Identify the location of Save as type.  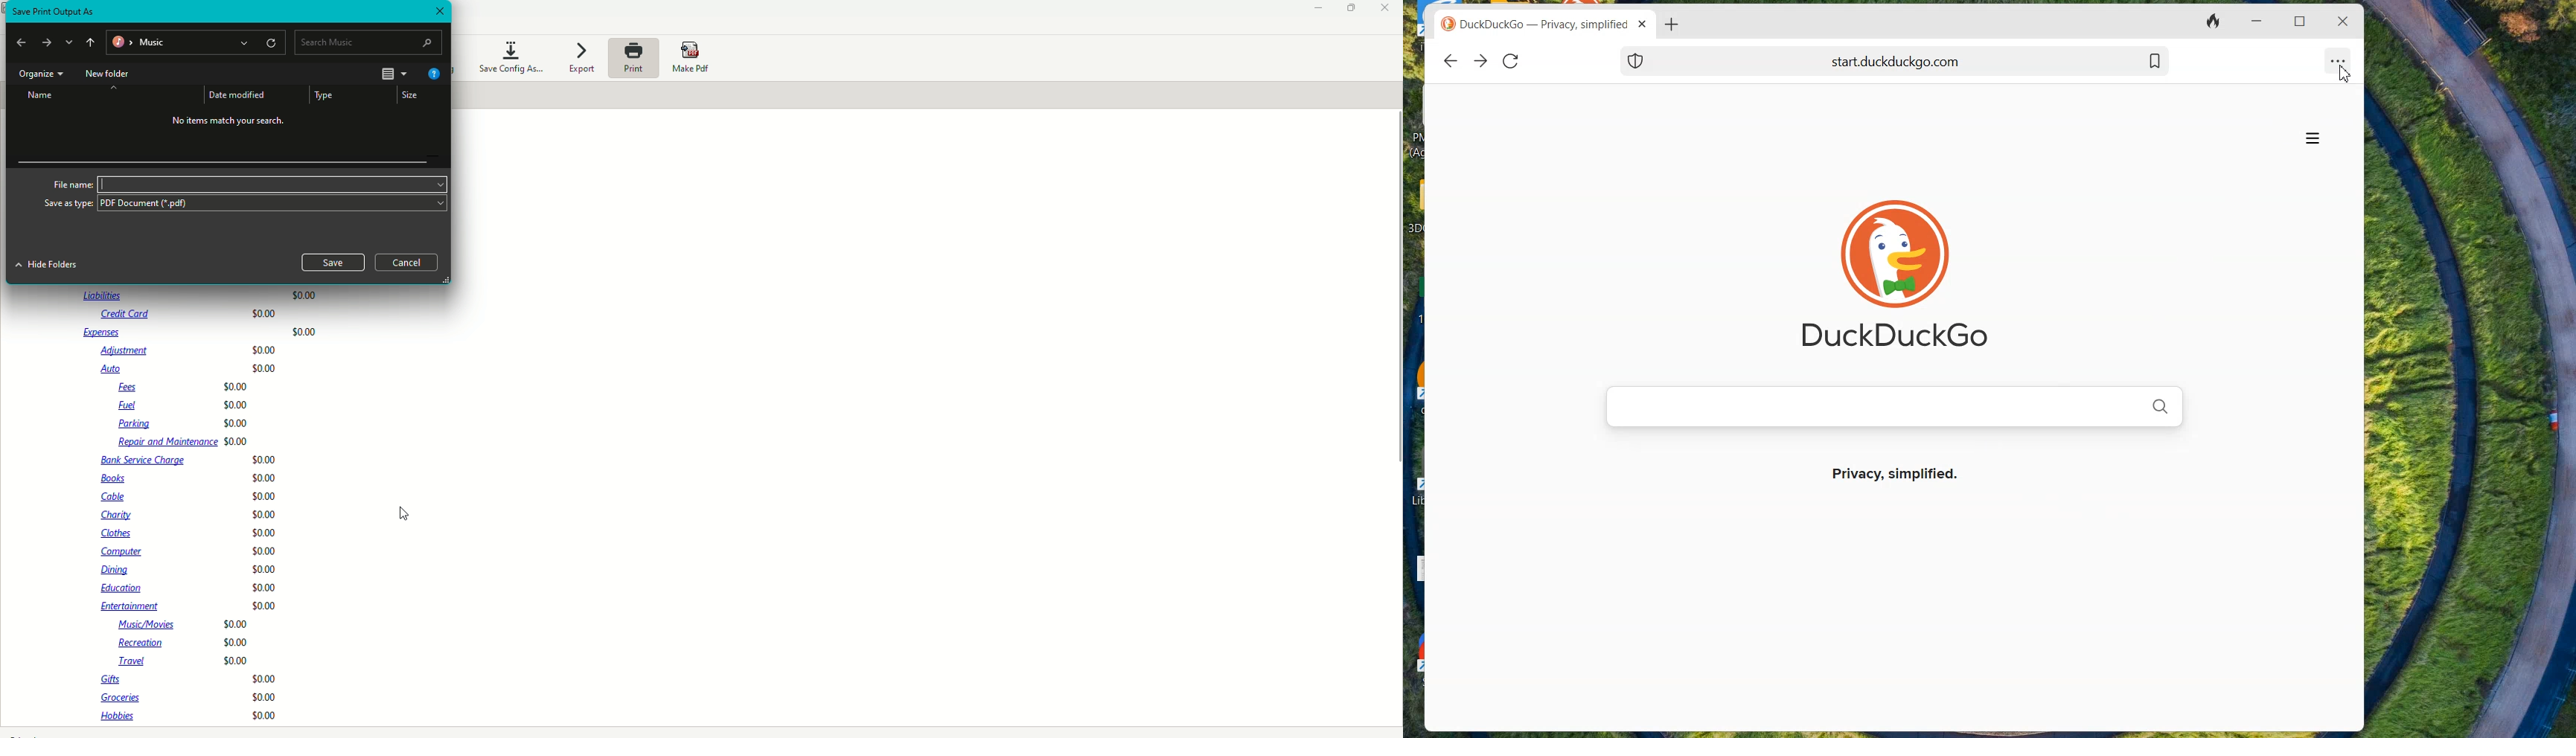
(69, 205).